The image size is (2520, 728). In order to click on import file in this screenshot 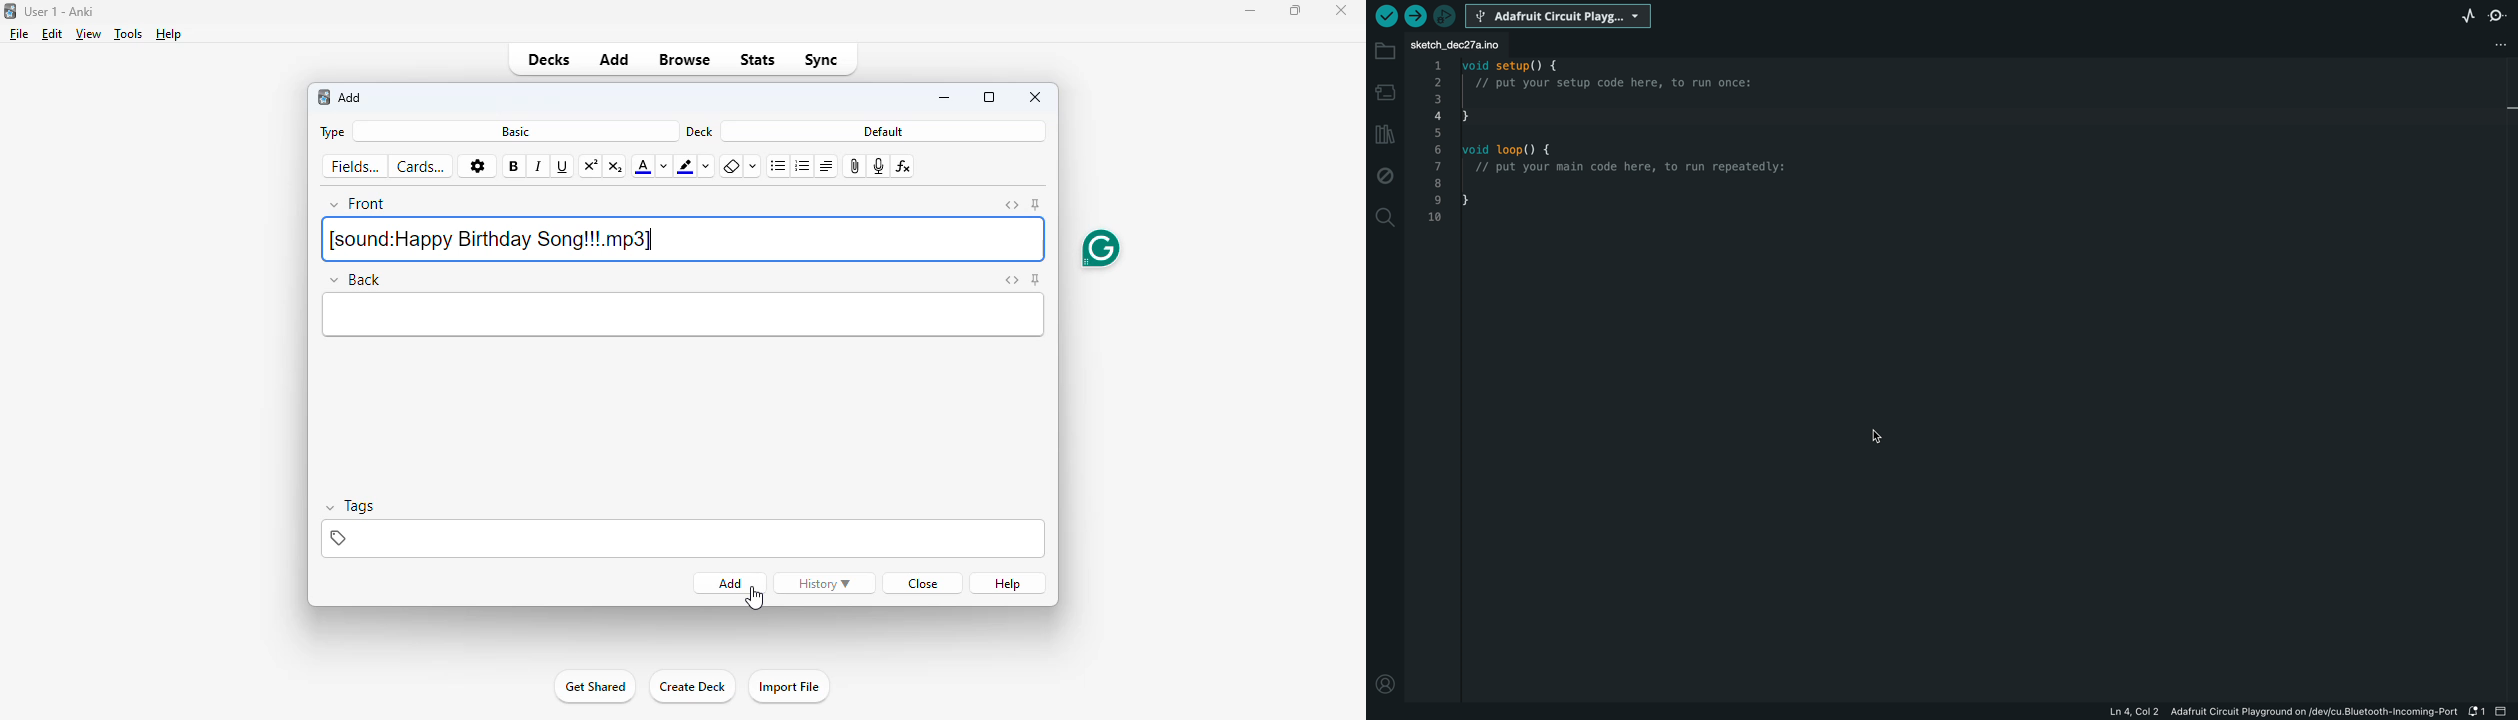, I will do `click(787, 687)`.